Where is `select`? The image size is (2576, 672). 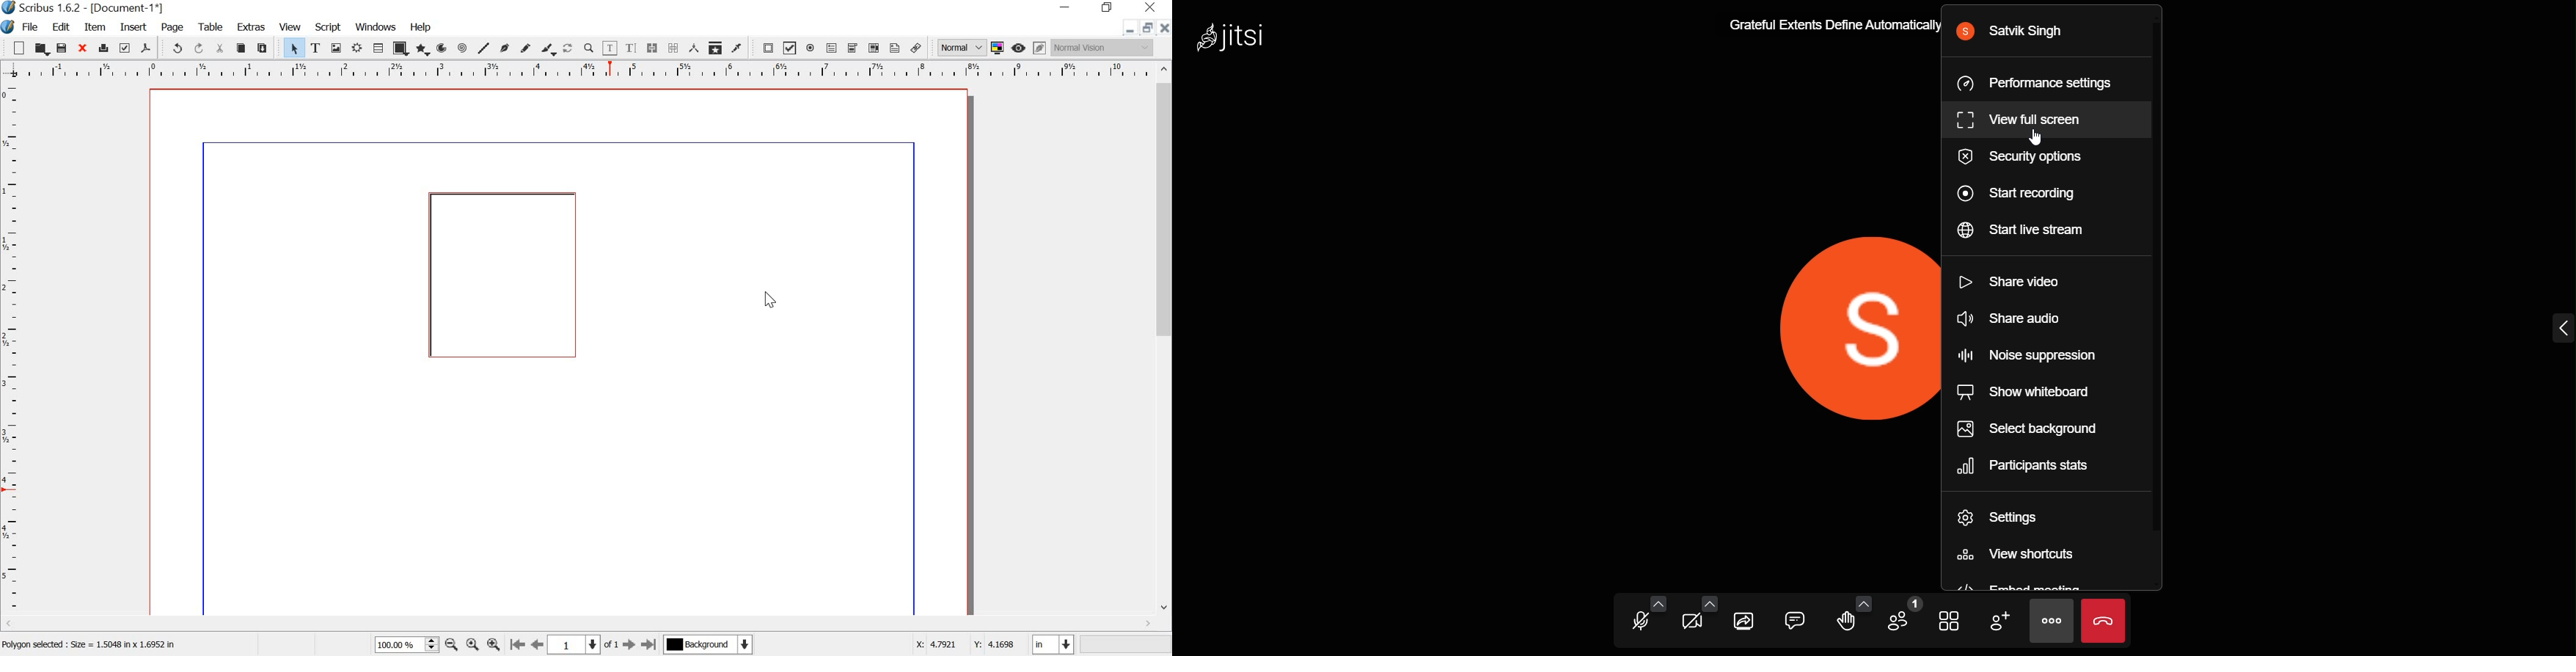 select is located at coordinates (289, 48).